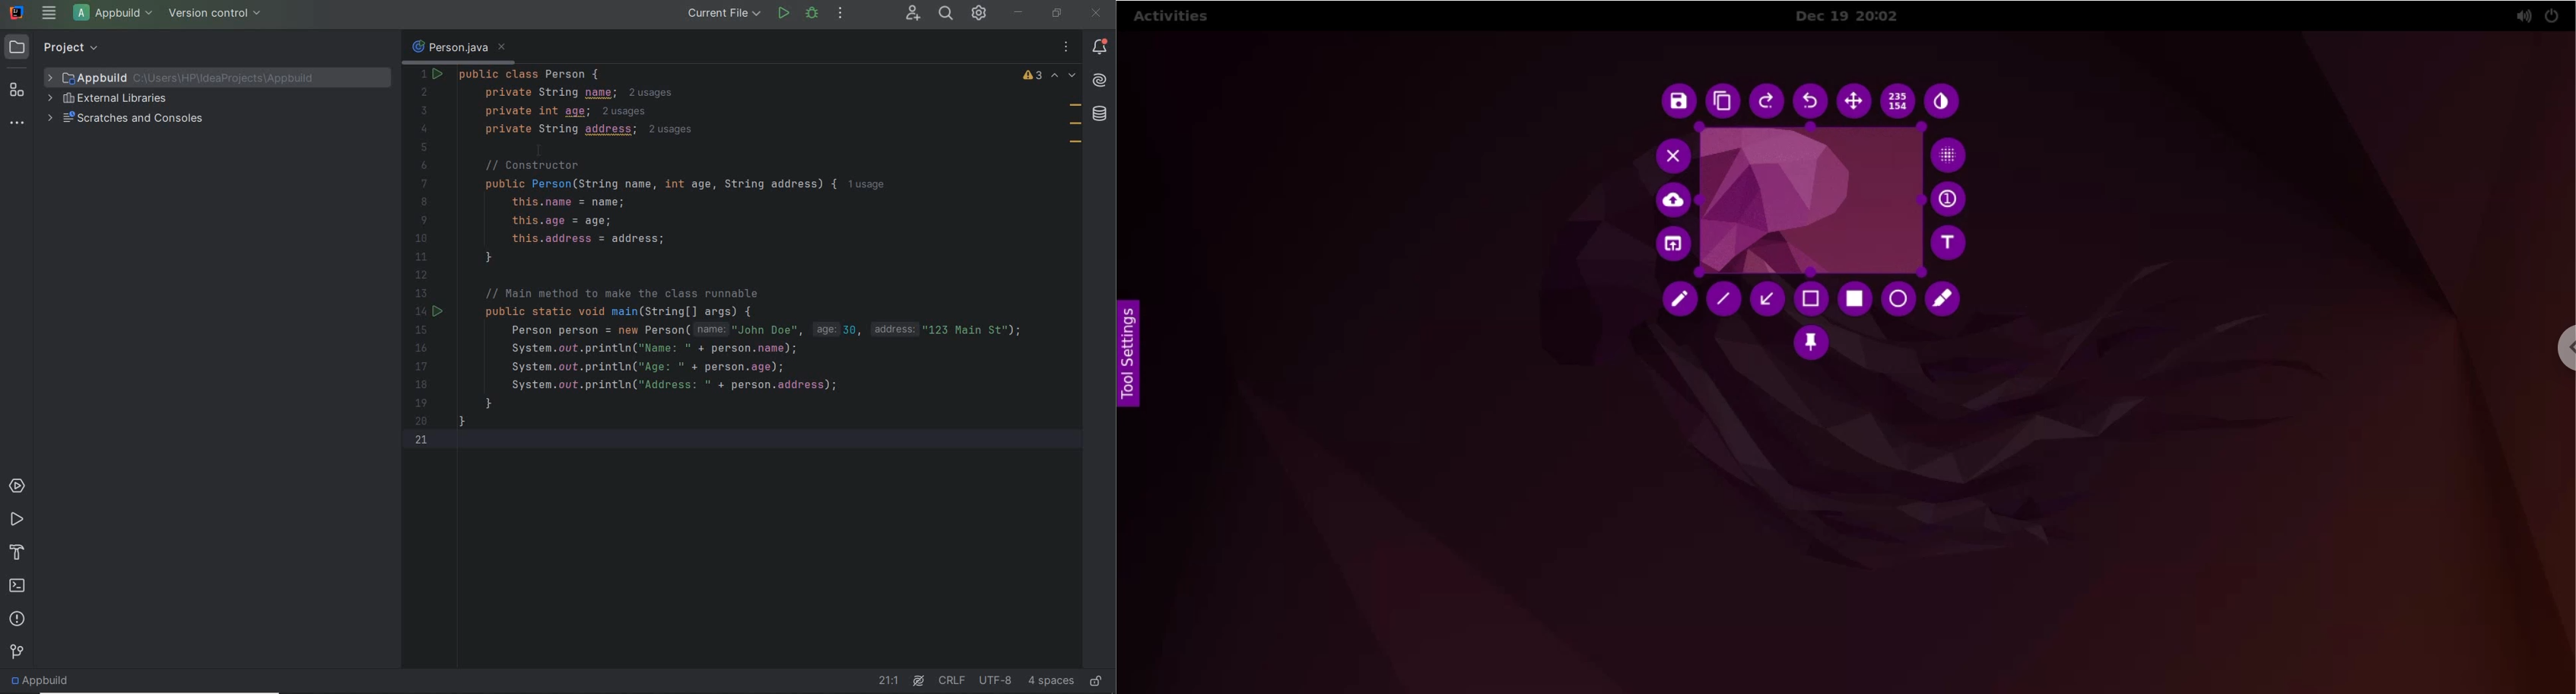  I want to click on previous and next highlighted problems, so click(1064, 76).